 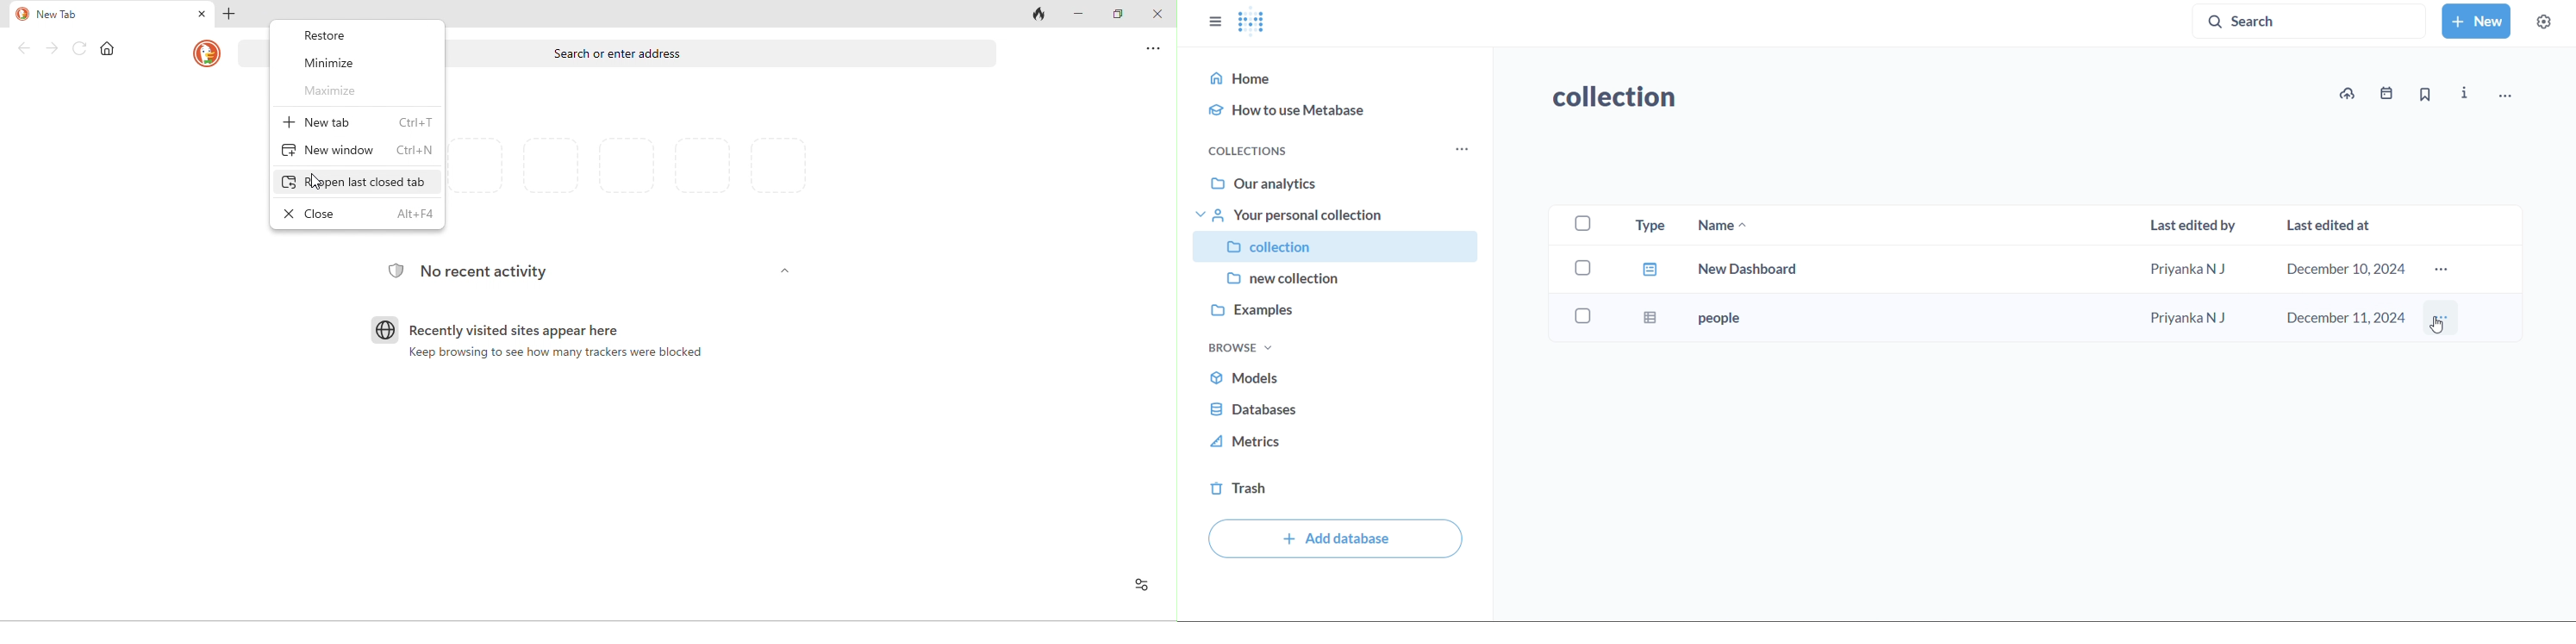 I want to click on more, so click(x=2443, y=320).